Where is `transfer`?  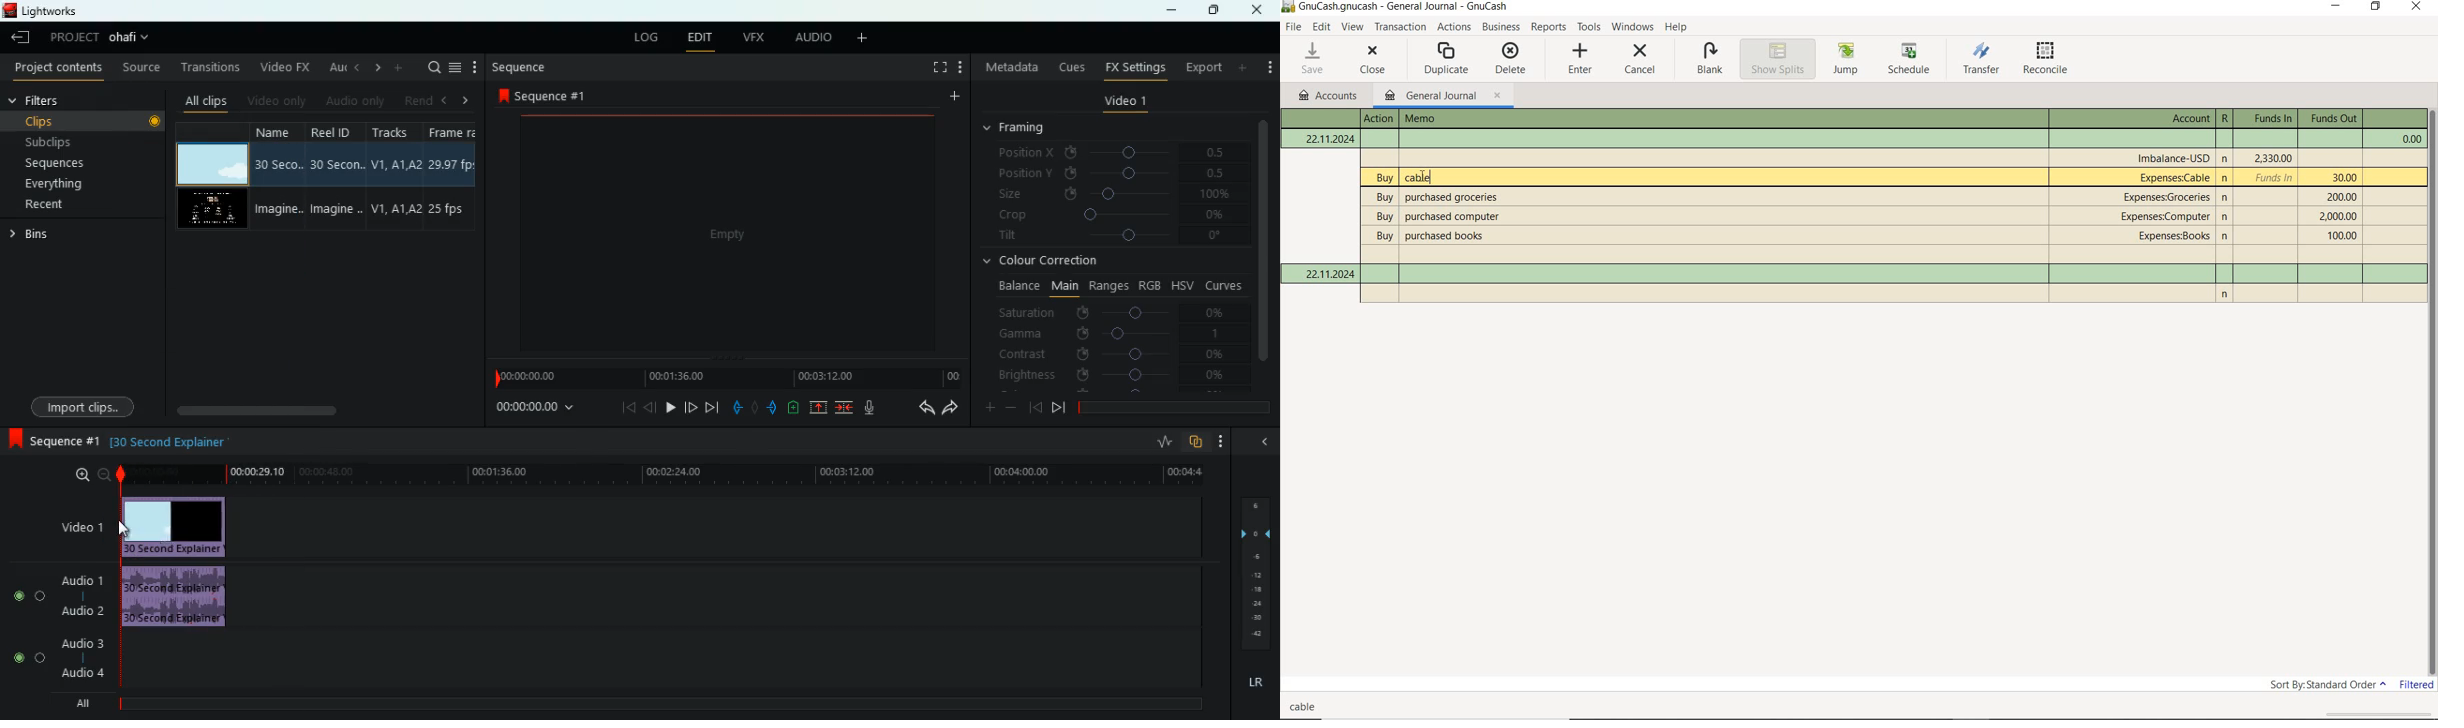
transfer is located at coordinates (1982, 60).